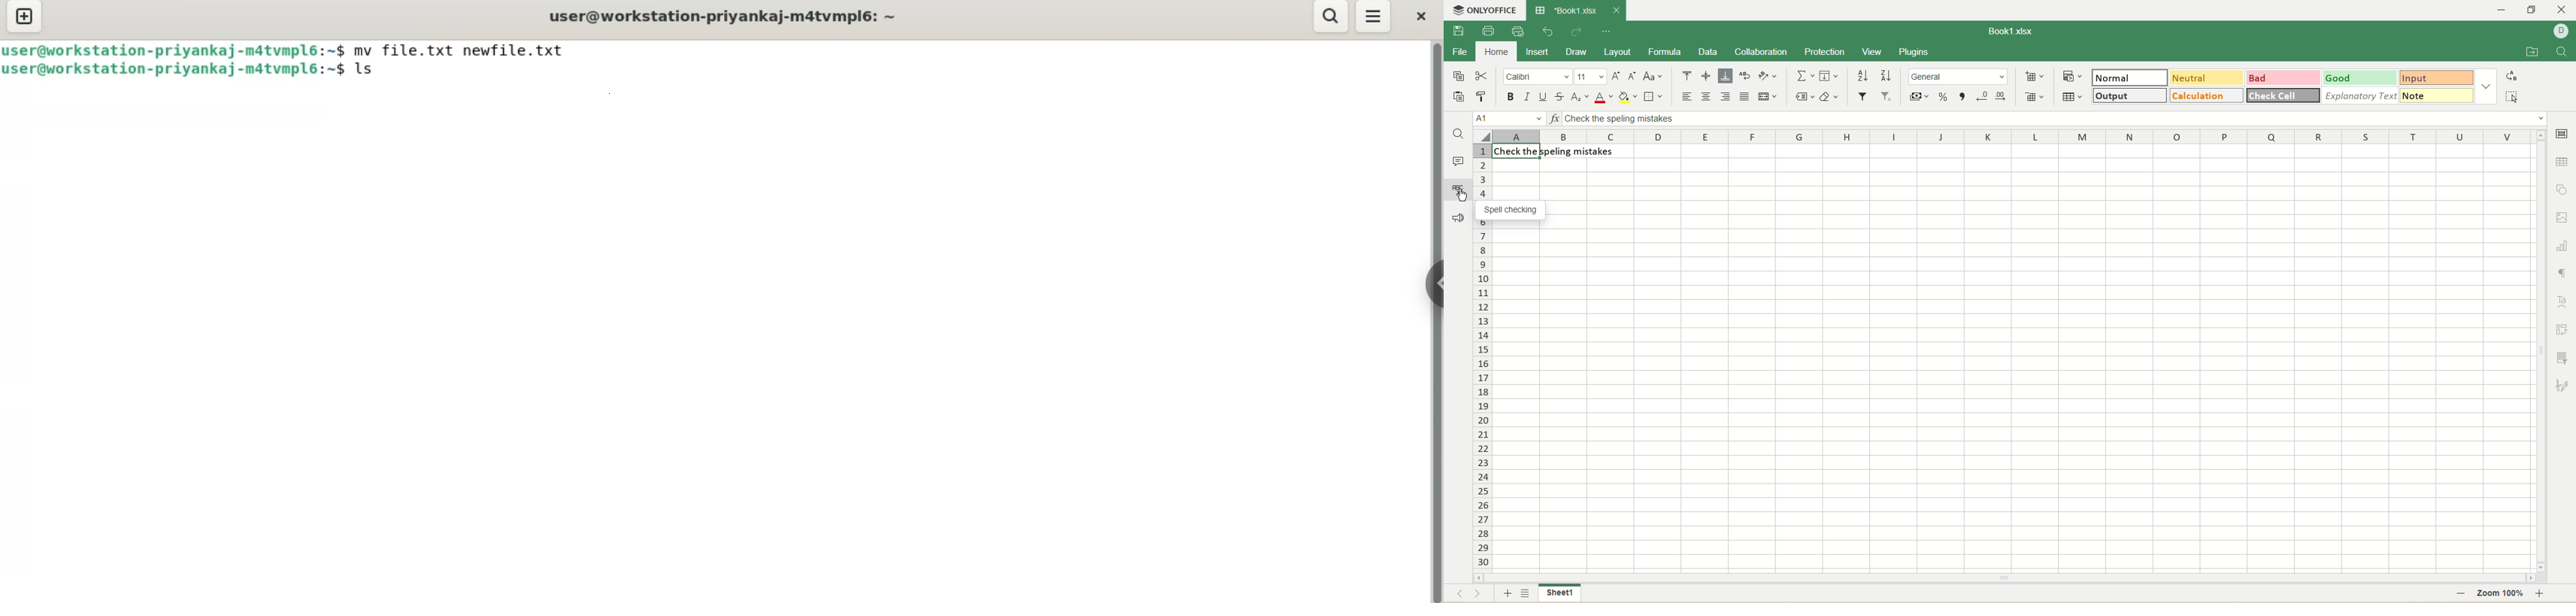 This screenshot has height=616, width=2576. What do you see at coordinates (1803, 96) in the screenshot?
I see `named ranges` at bounding box center [1803, 96].